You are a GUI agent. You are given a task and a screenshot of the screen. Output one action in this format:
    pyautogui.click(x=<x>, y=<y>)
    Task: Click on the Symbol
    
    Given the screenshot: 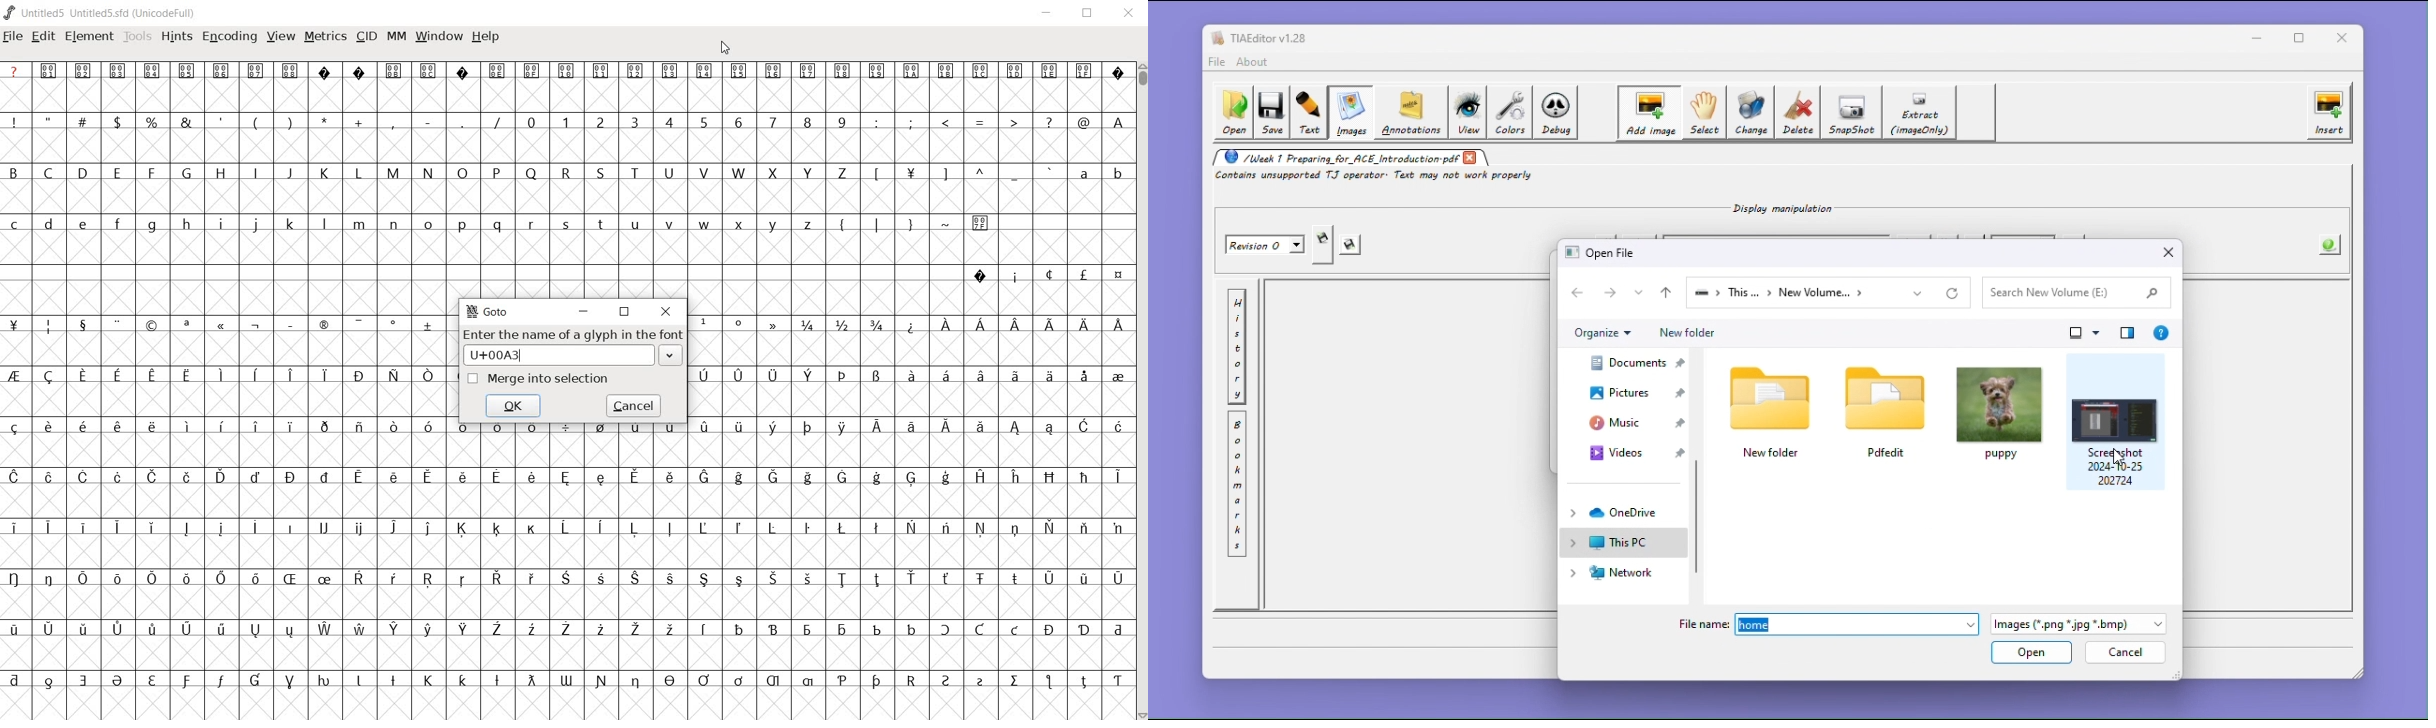 What is the action you would take?
    pyautogui.click(x=705, y=580)
    